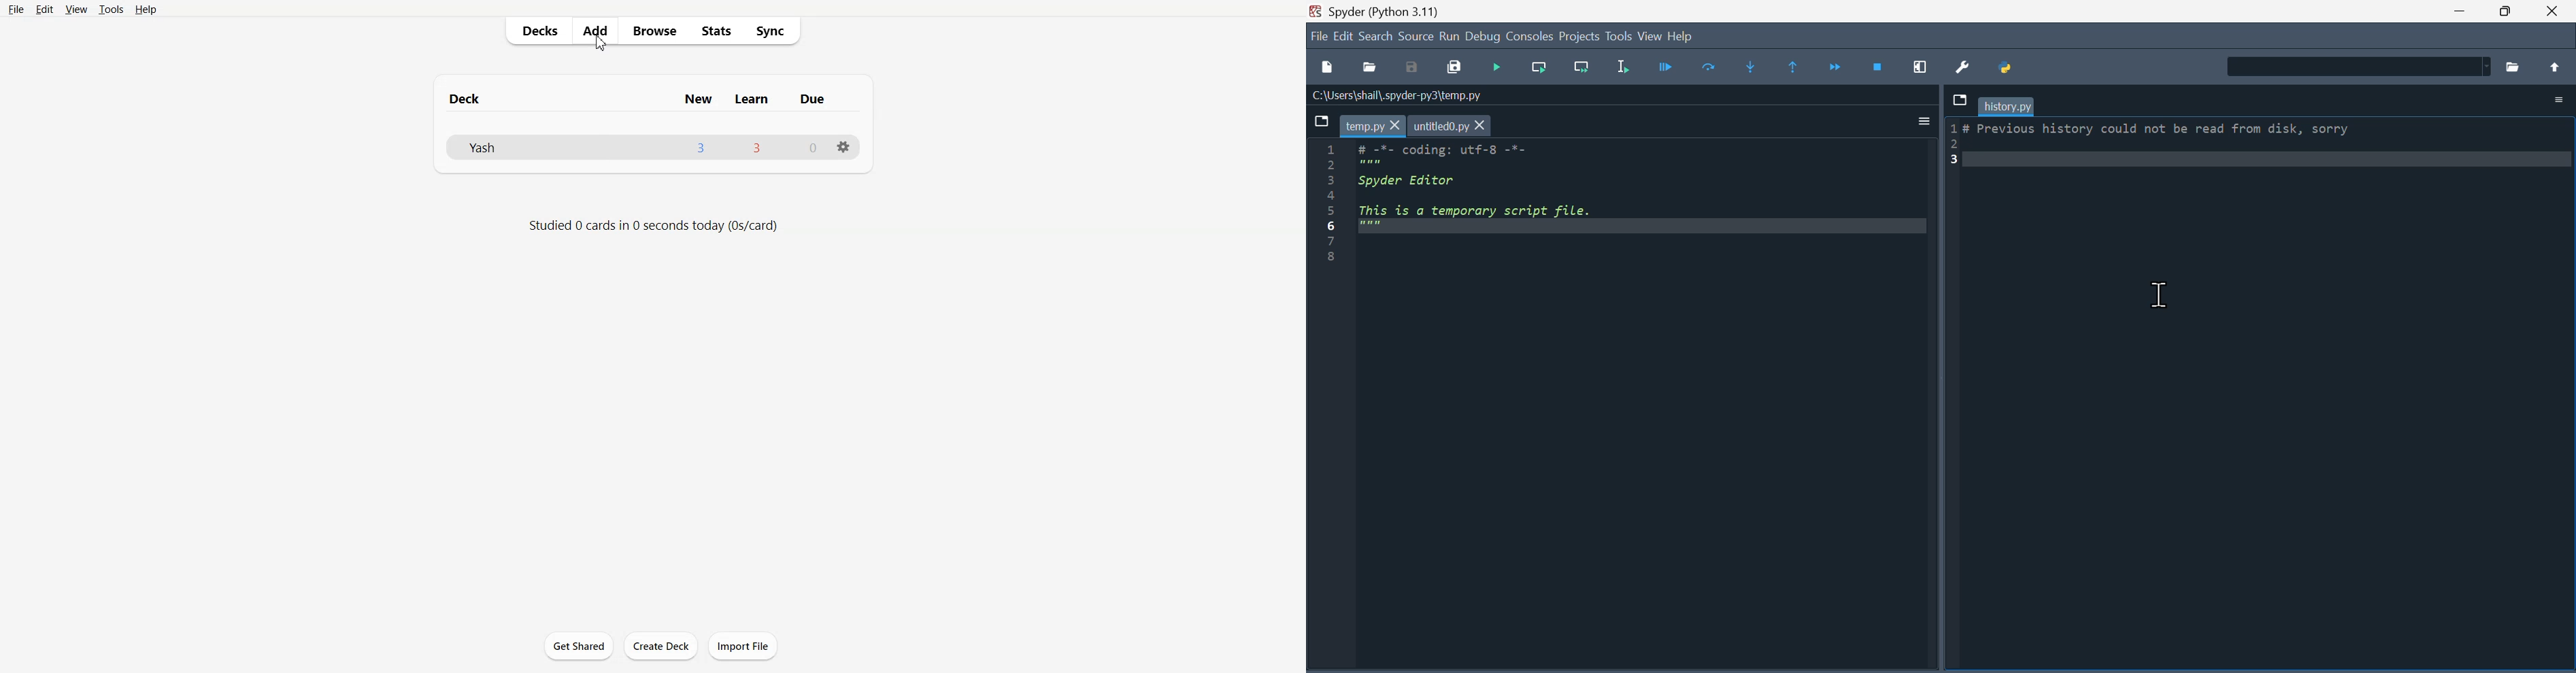 This screenshot has width=2576, height=700. What do you see at coordinates (484, 97) in the screenshot?
I see `Text 1` at bounding box center [484, 97].